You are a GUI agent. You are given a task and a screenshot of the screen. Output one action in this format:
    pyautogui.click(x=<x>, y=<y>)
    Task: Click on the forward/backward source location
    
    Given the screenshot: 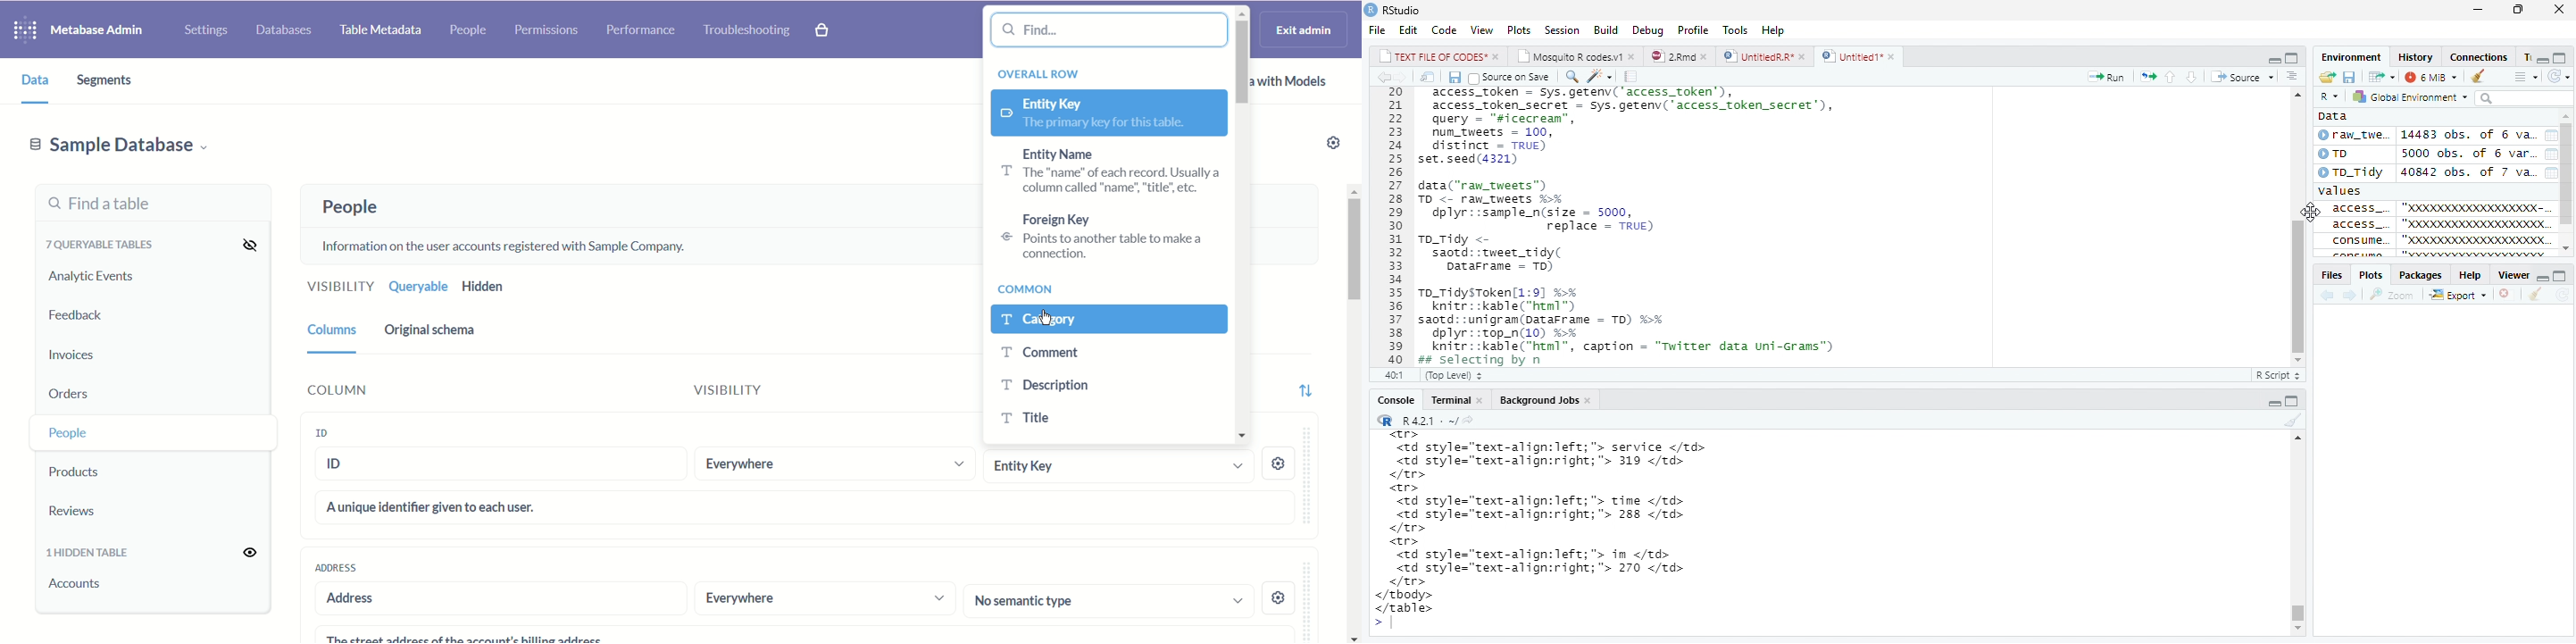 What is the action you would take?
    pyautogui.click(x=2338, y=294)
    